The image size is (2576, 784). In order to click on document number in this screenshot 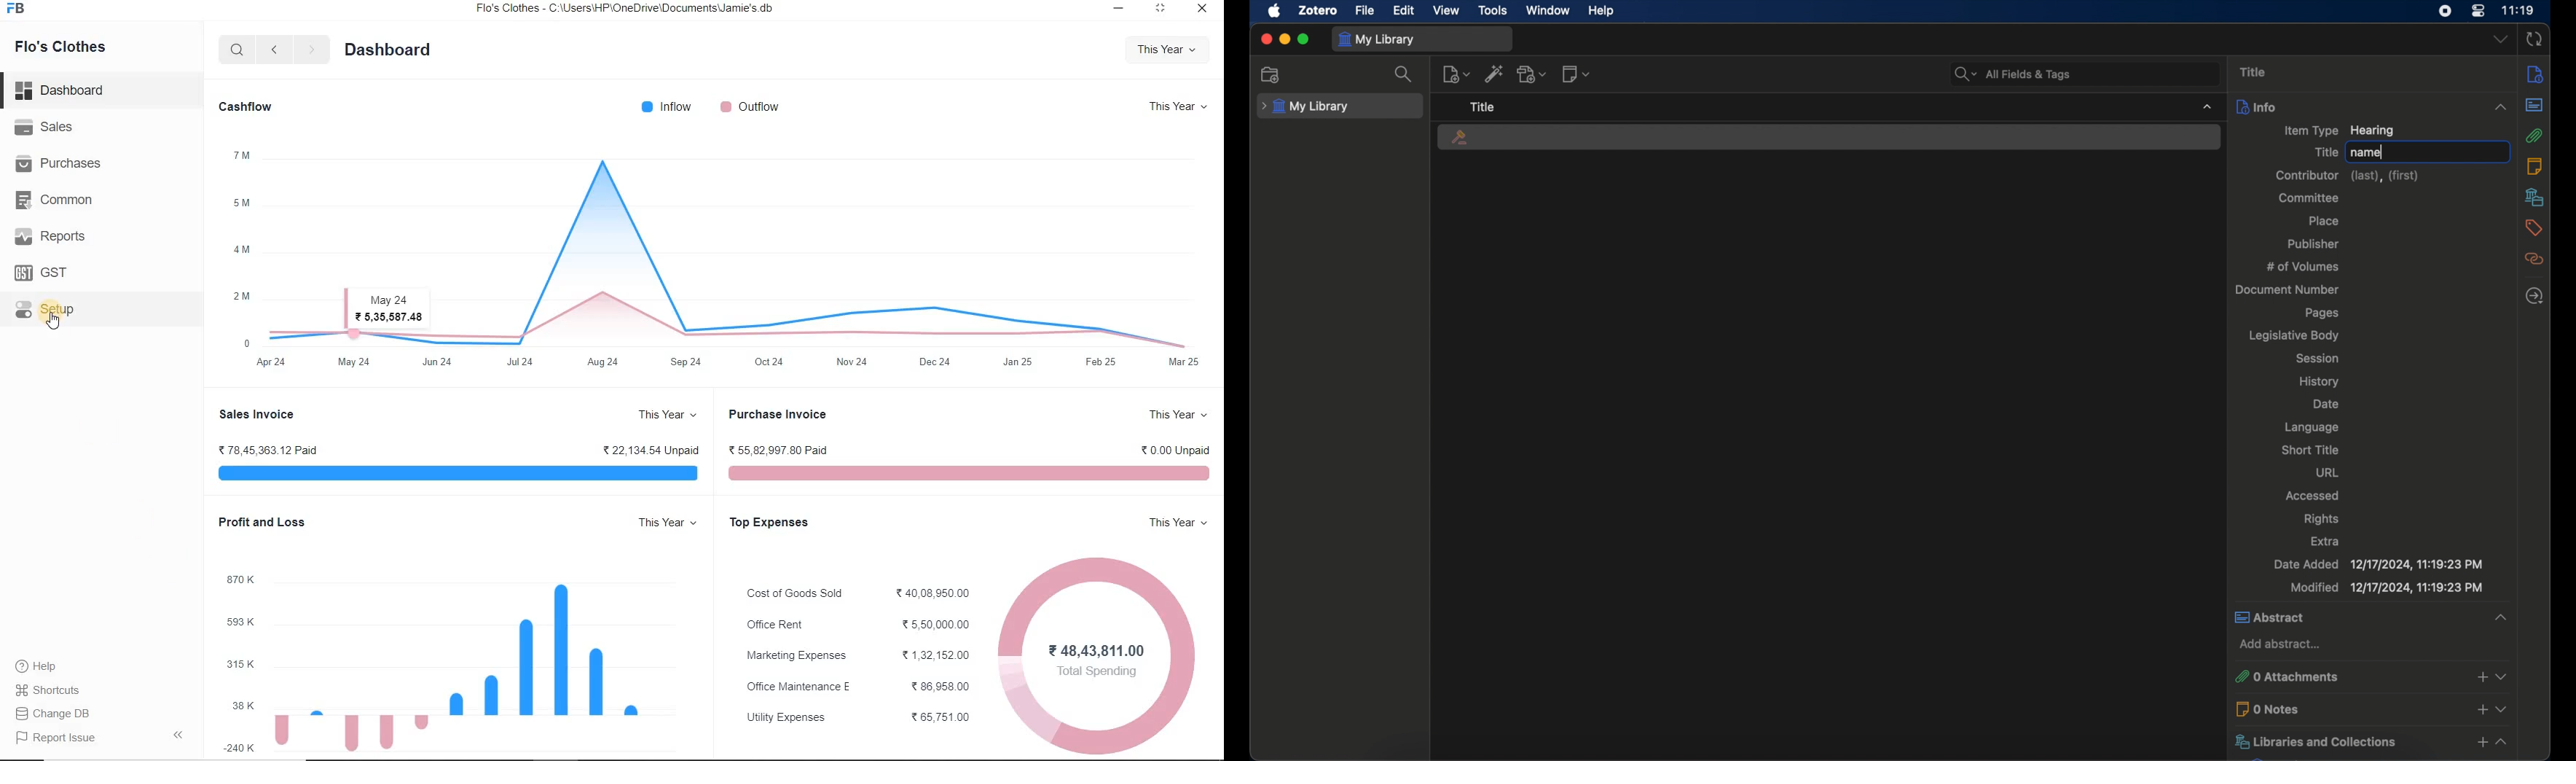, I will do `click(2289, 290)`.